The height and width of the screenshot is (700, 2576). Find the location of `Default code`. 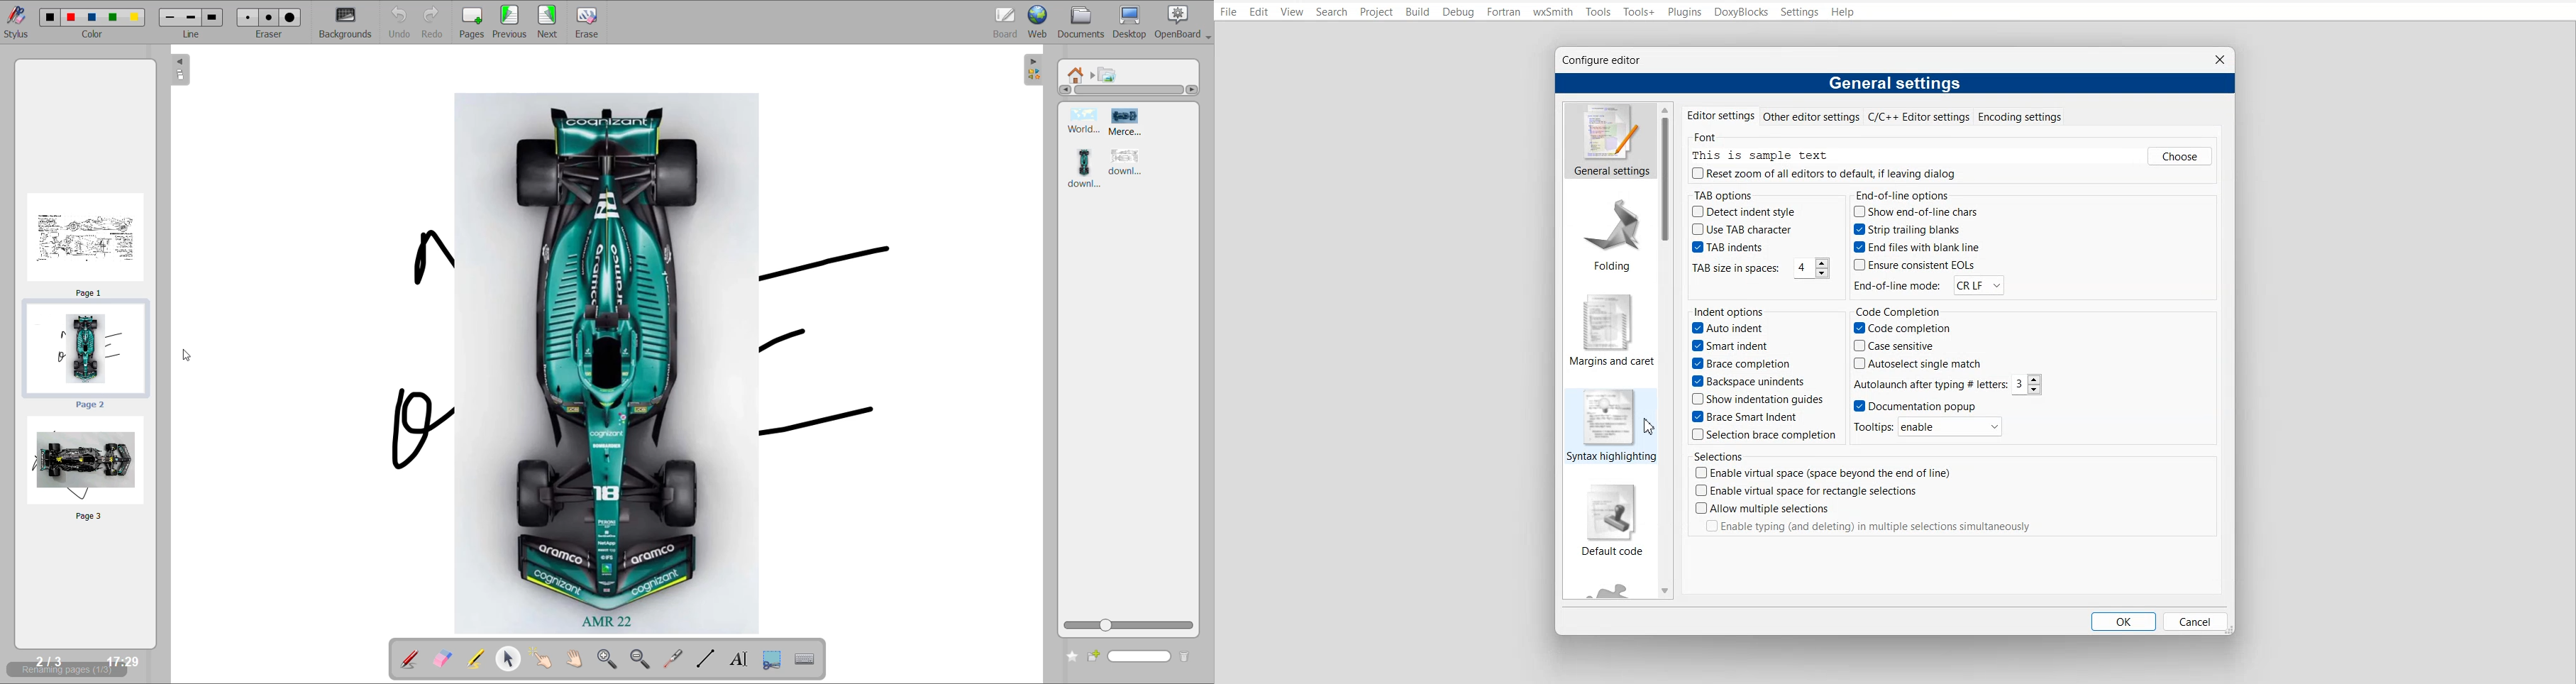

Default code is located at coordinates (1608, 521).